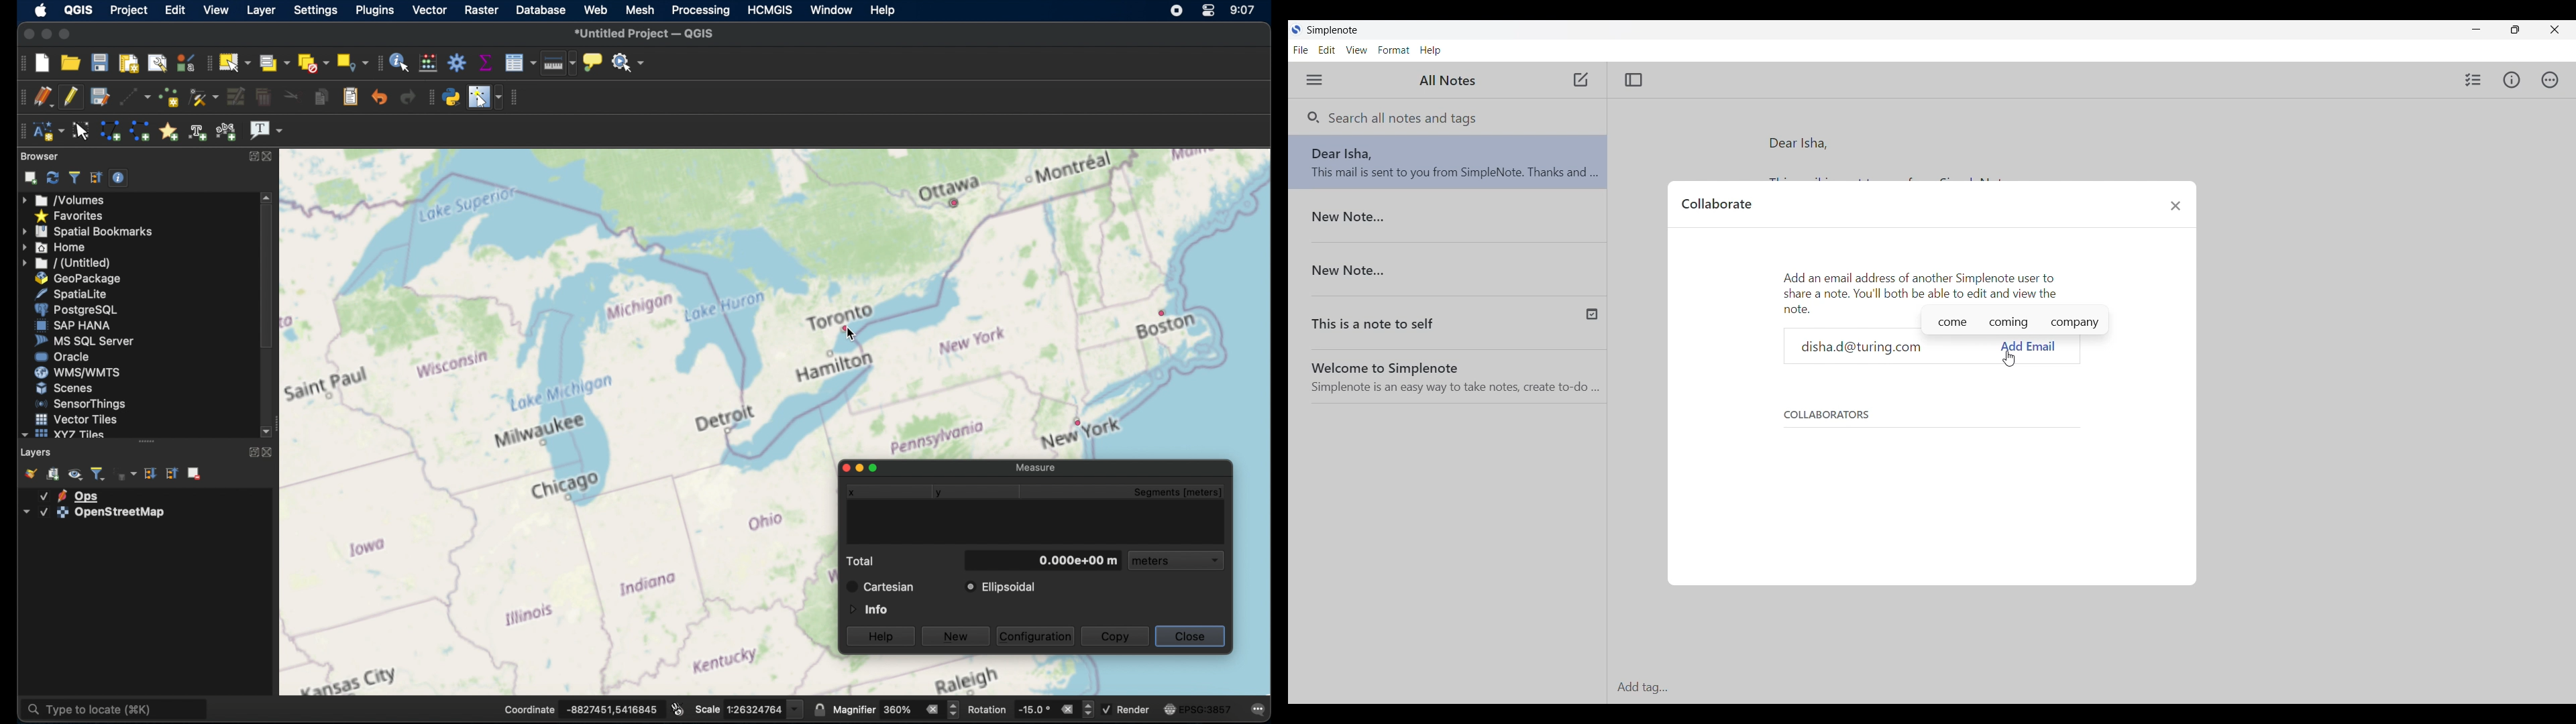 Image resolution: width=2576 pixels, height=728 pixels. What do you see at coordinates (2550, 80) in the screenshot?
I see `Actions` at bounding box center [2550, 80].